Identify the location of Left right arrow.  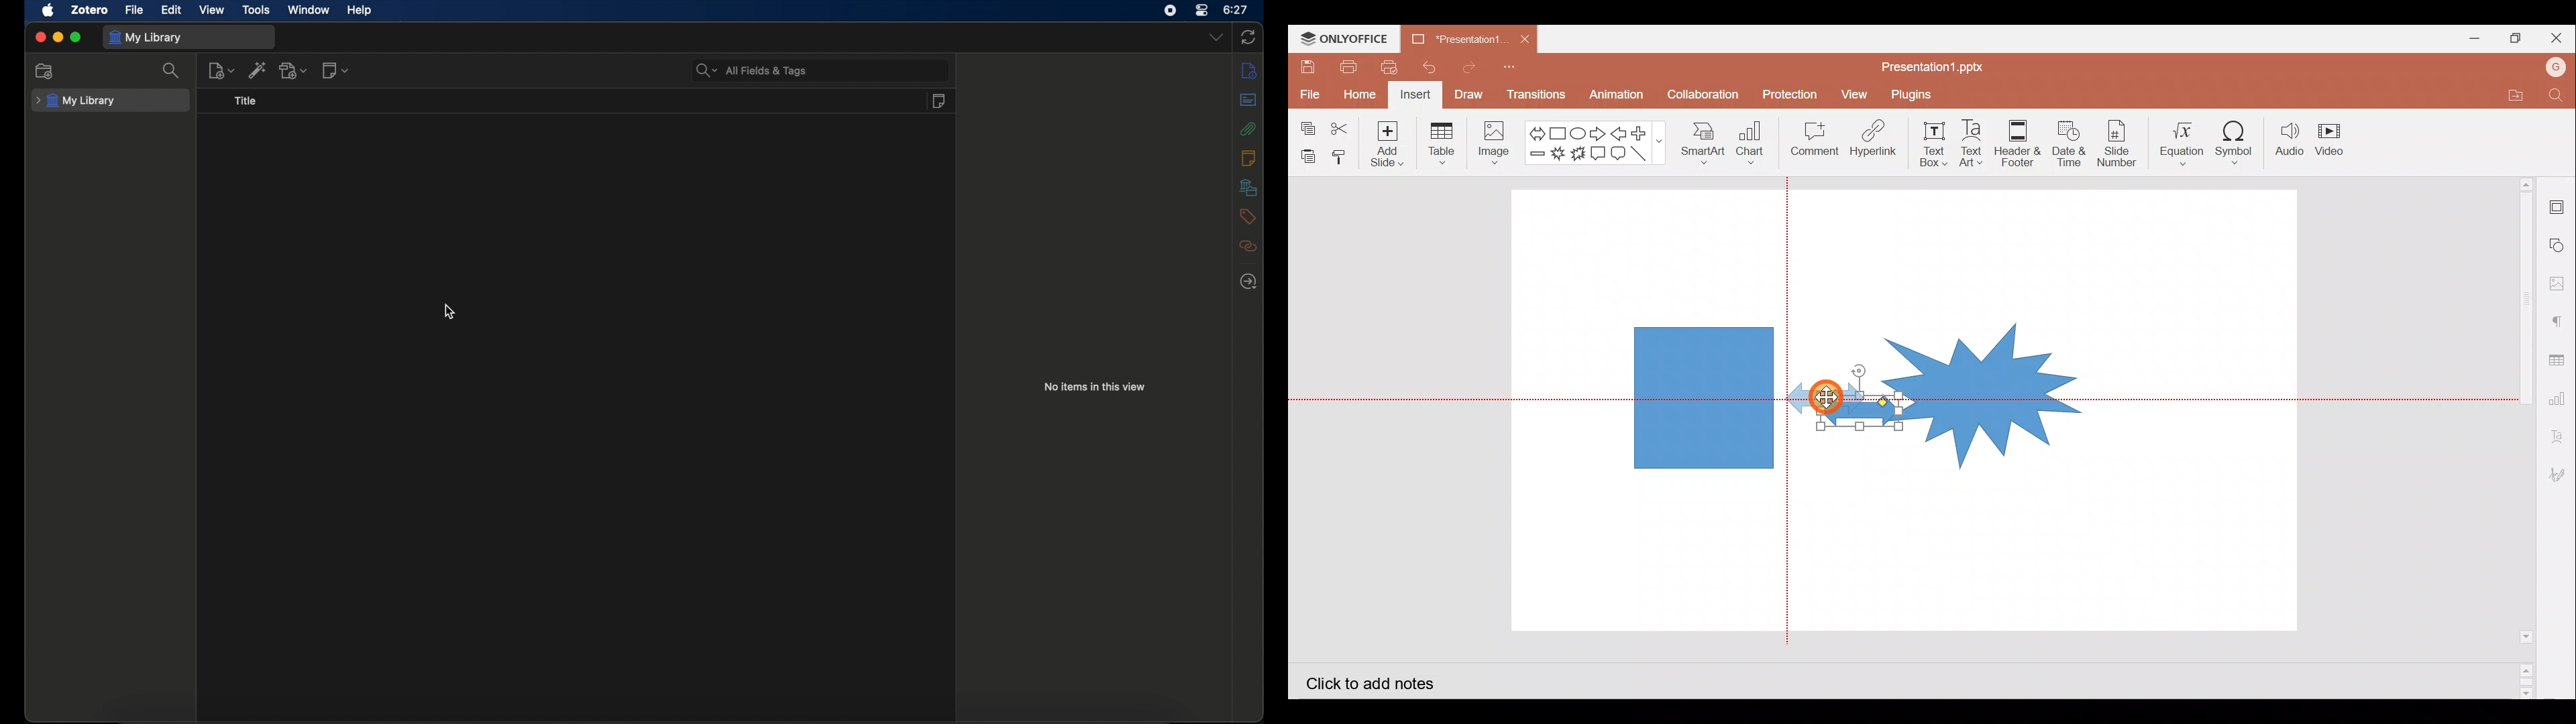
(1533, 131).